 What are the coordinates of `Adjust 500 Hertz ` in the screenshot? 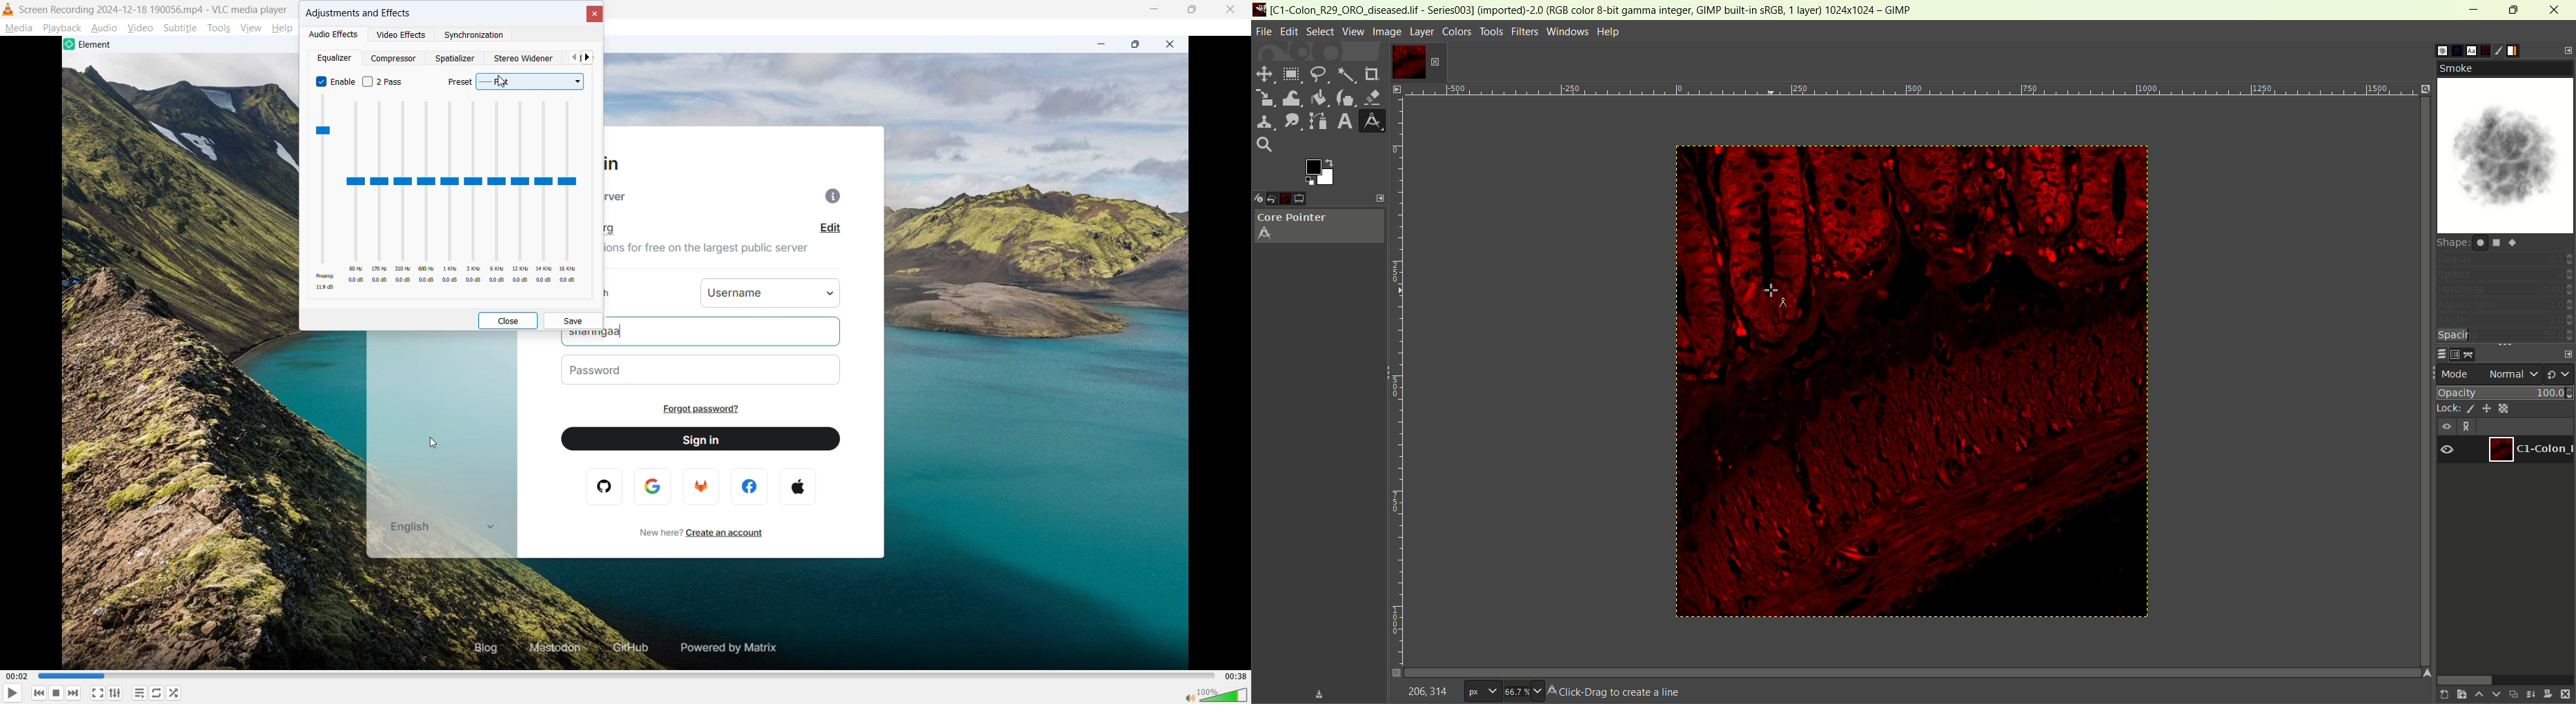 It's located at (427, 194).